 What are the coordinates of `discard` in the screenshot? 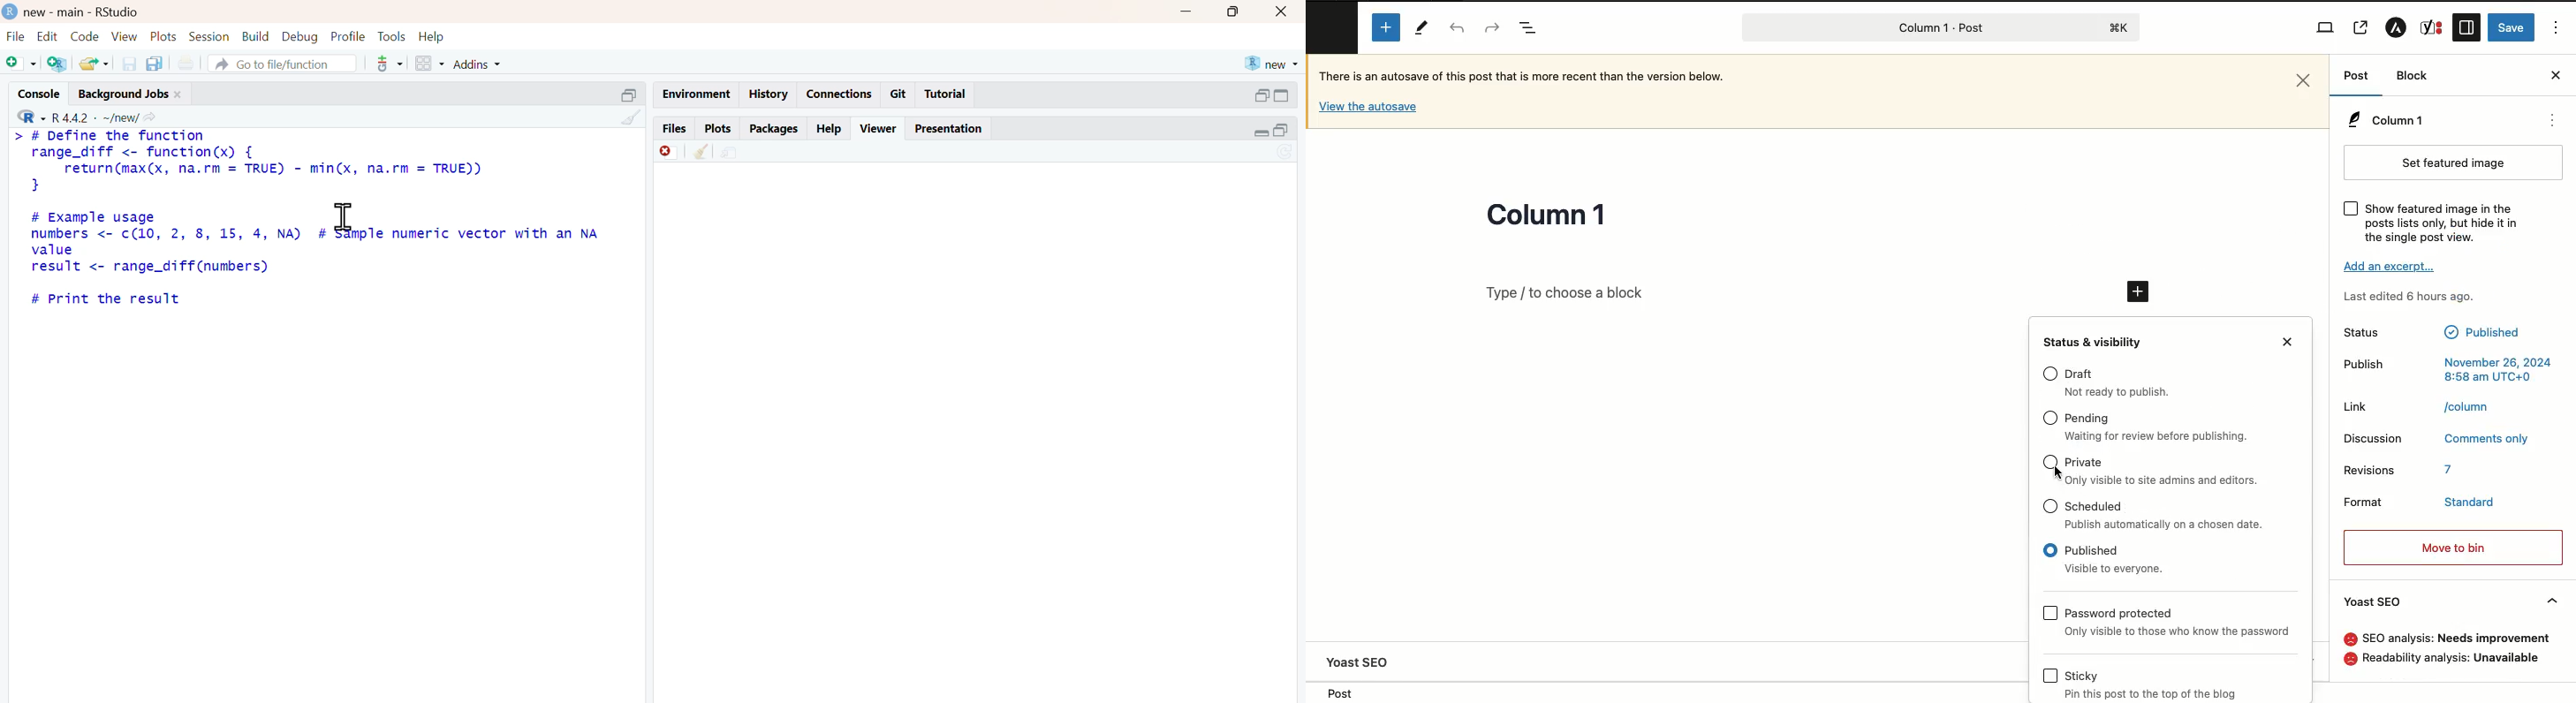 It's located at (671, 153).